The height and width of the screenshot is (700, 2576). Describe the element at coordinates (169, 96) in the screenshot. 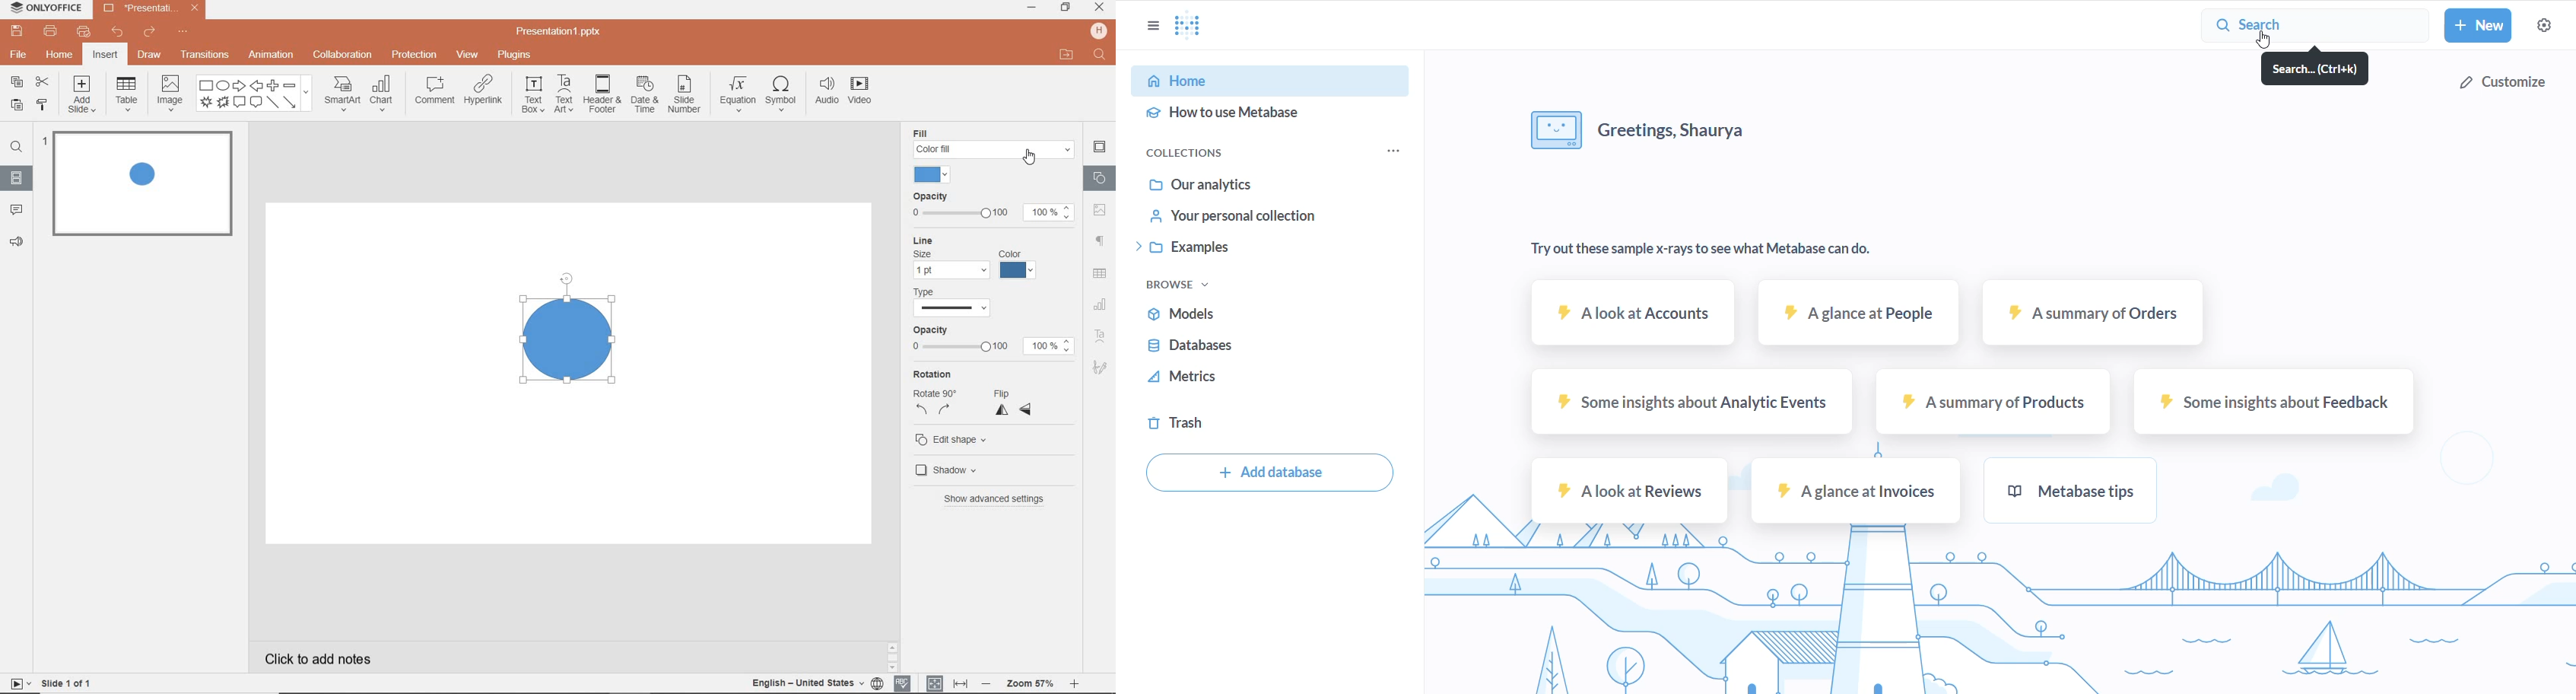

I see `image` at that location.